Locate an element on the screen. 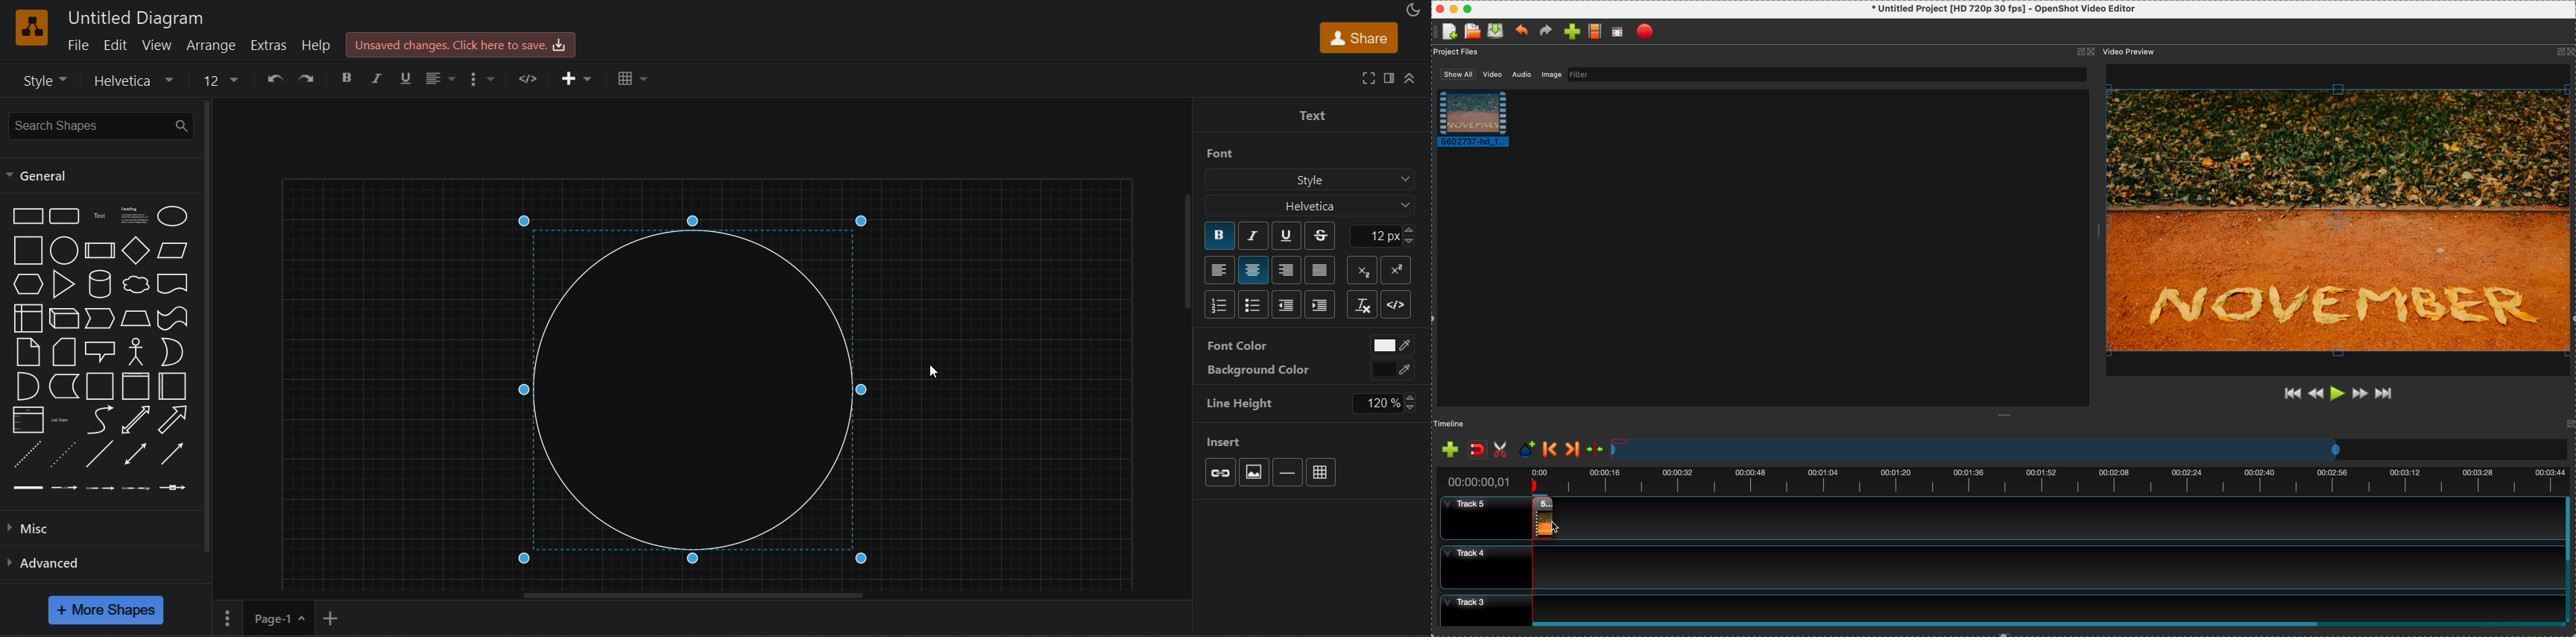 Image resolution: width=2576 pixels, height=644 pixels. italic is located at coordinates (1257, 235).